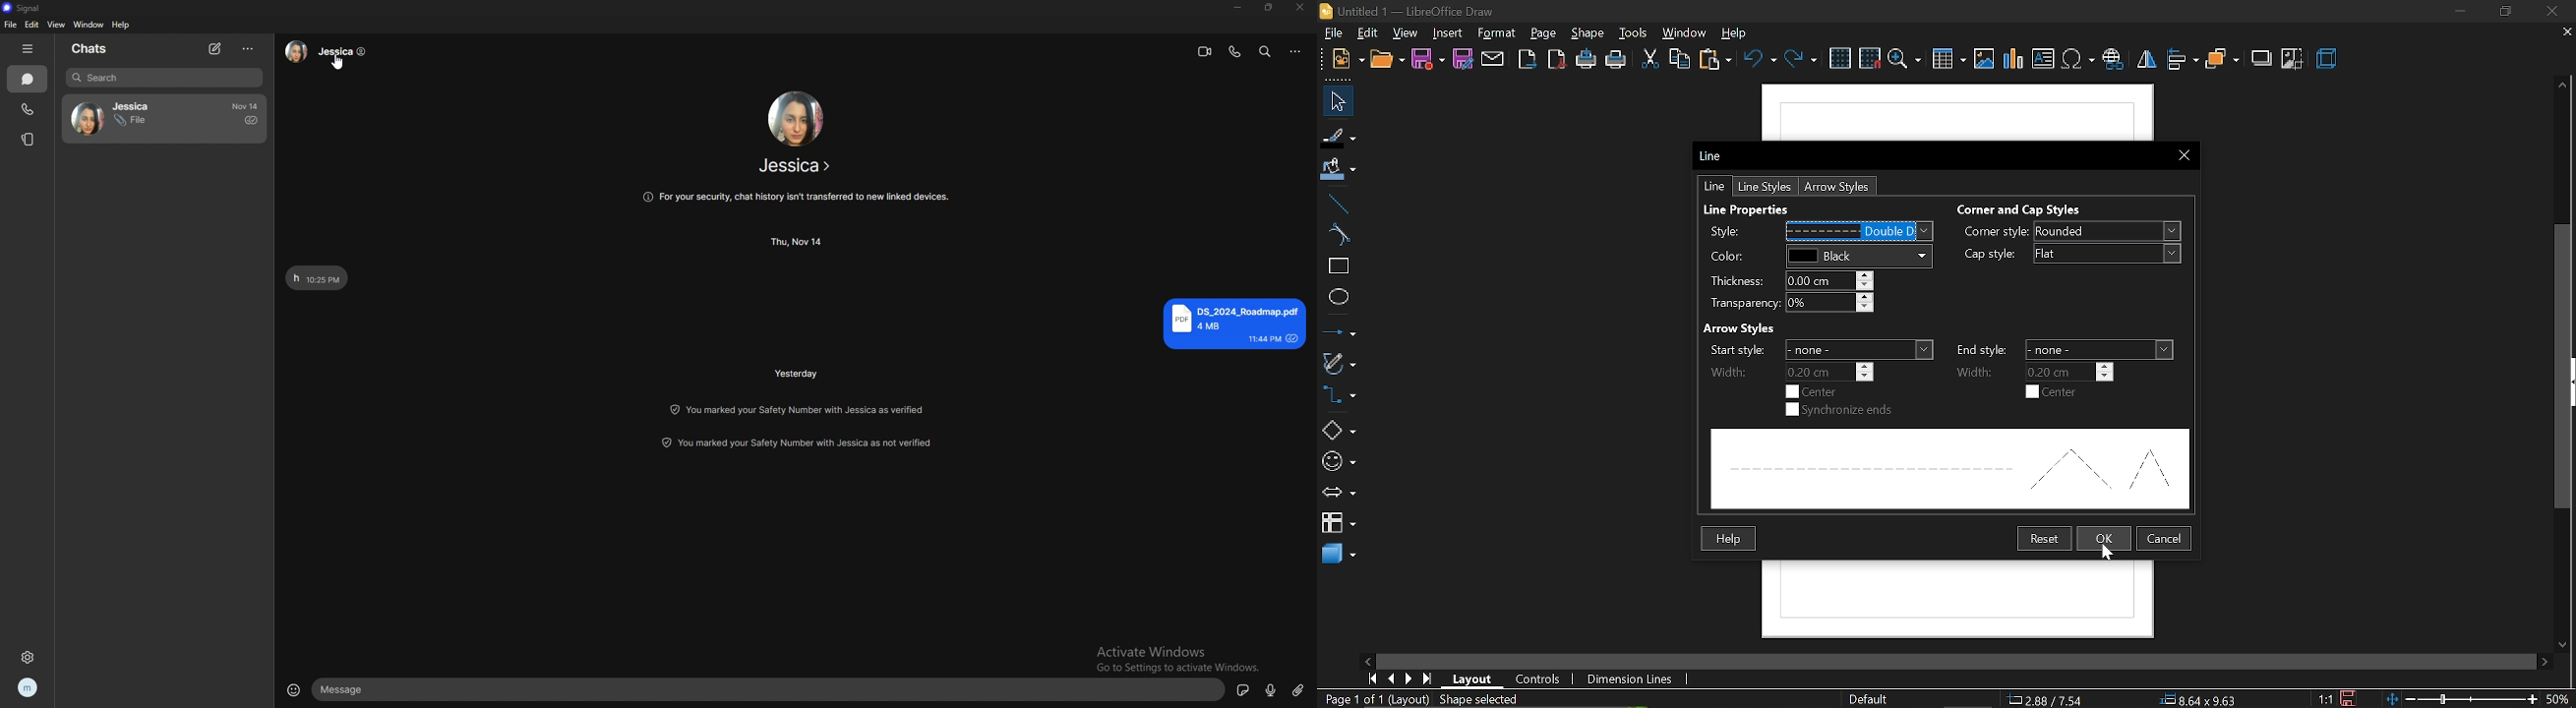  I want to click on line styles, so click(1764, 187).